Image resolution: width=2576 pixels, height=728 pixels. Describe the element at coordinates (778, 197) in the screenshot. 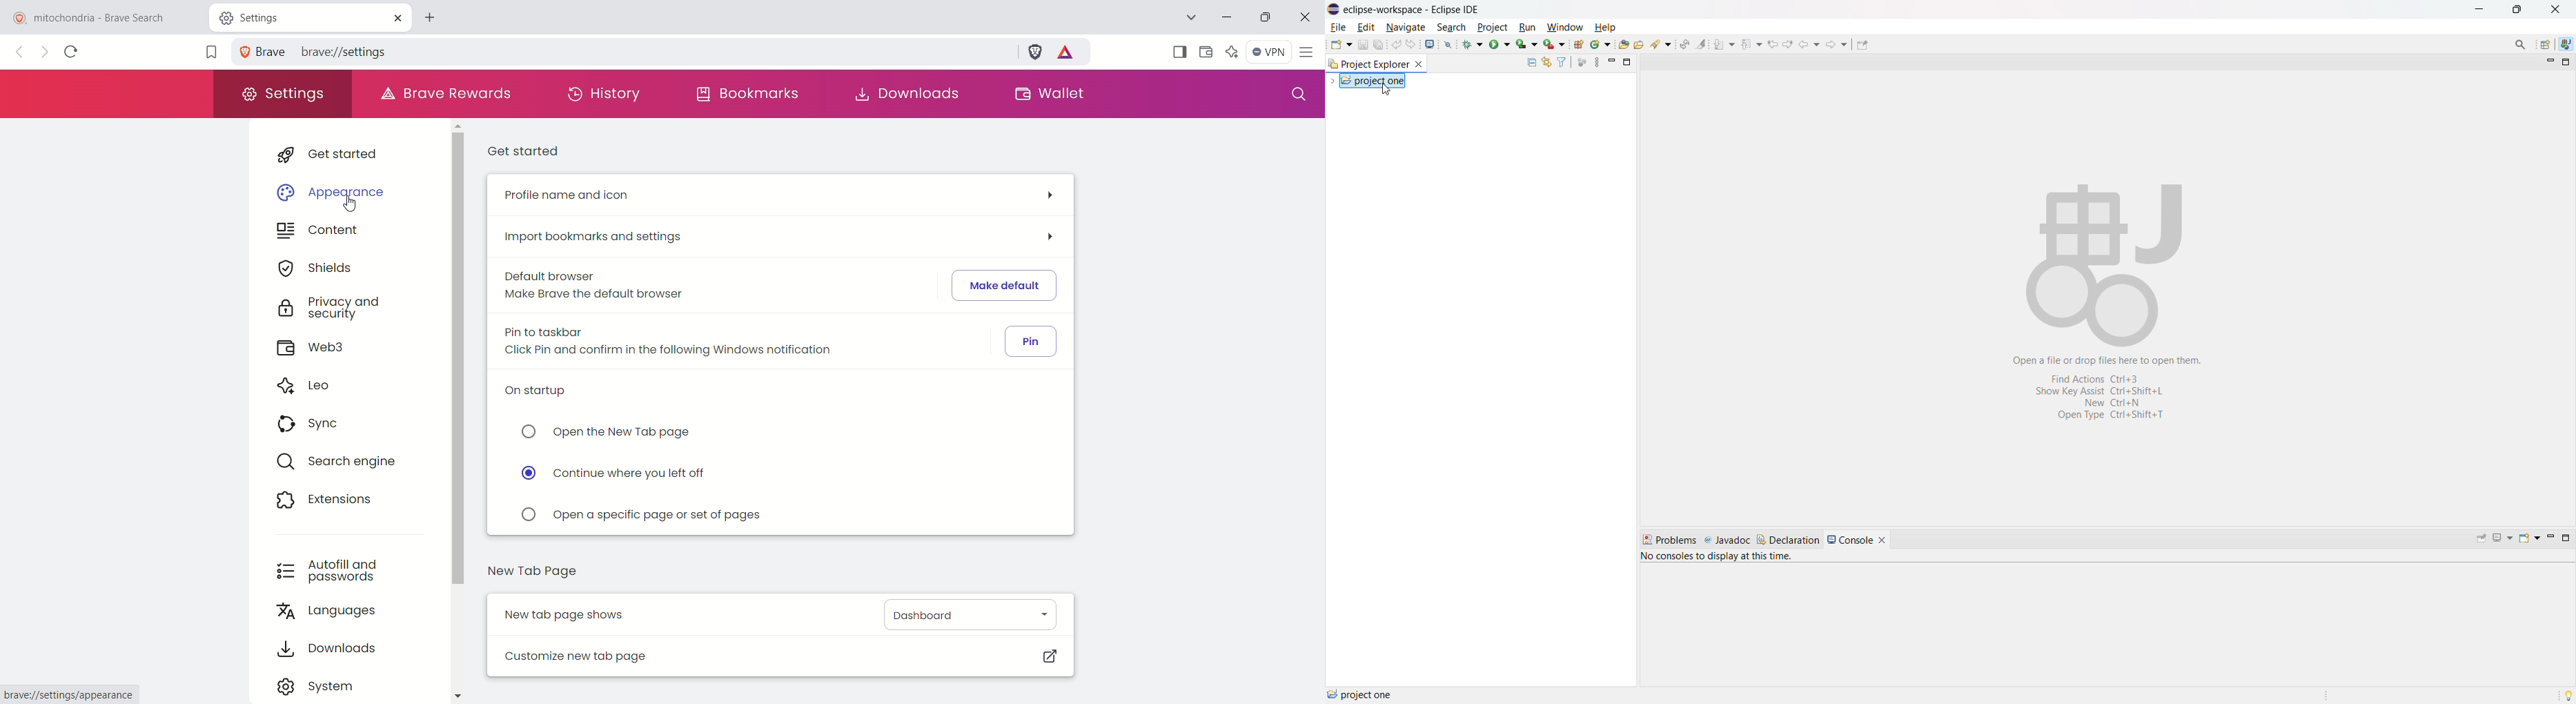

I see `profile name and action` at that location.